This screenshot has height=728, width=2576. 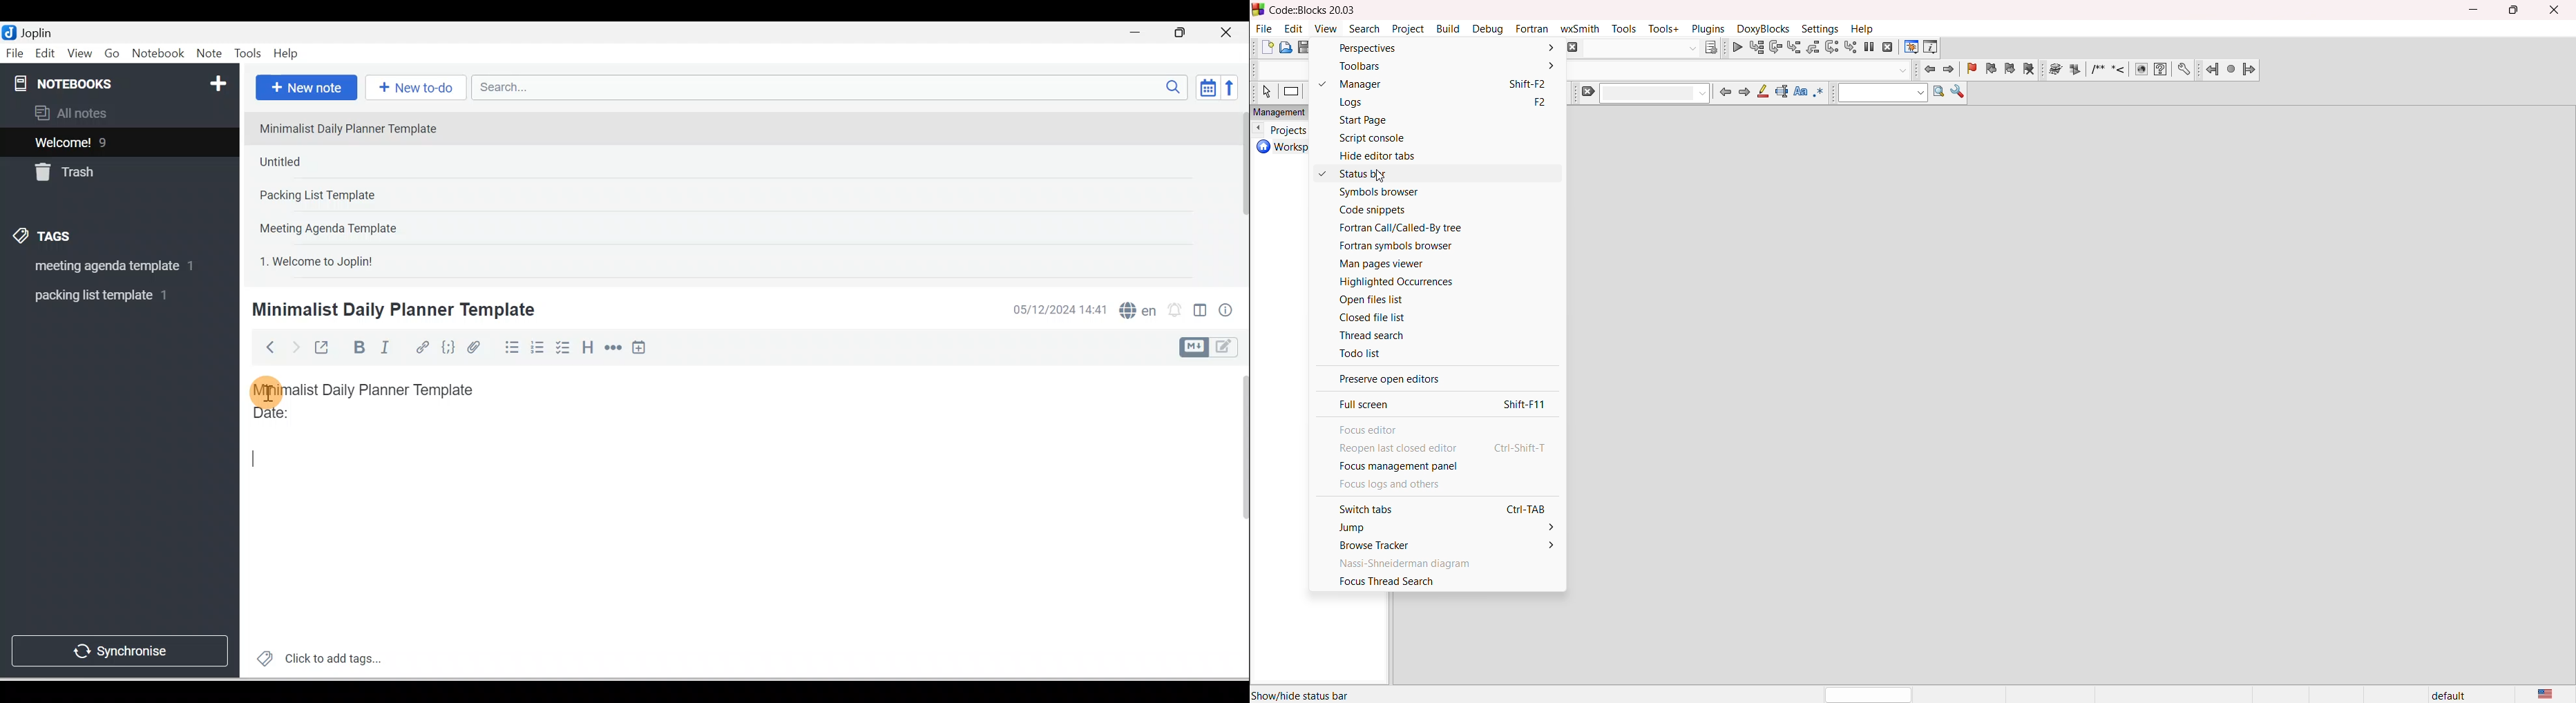 What do you see at coordinates (96, 169) in the screenshot?
I see `Trash` at bounding box center [96, 169].